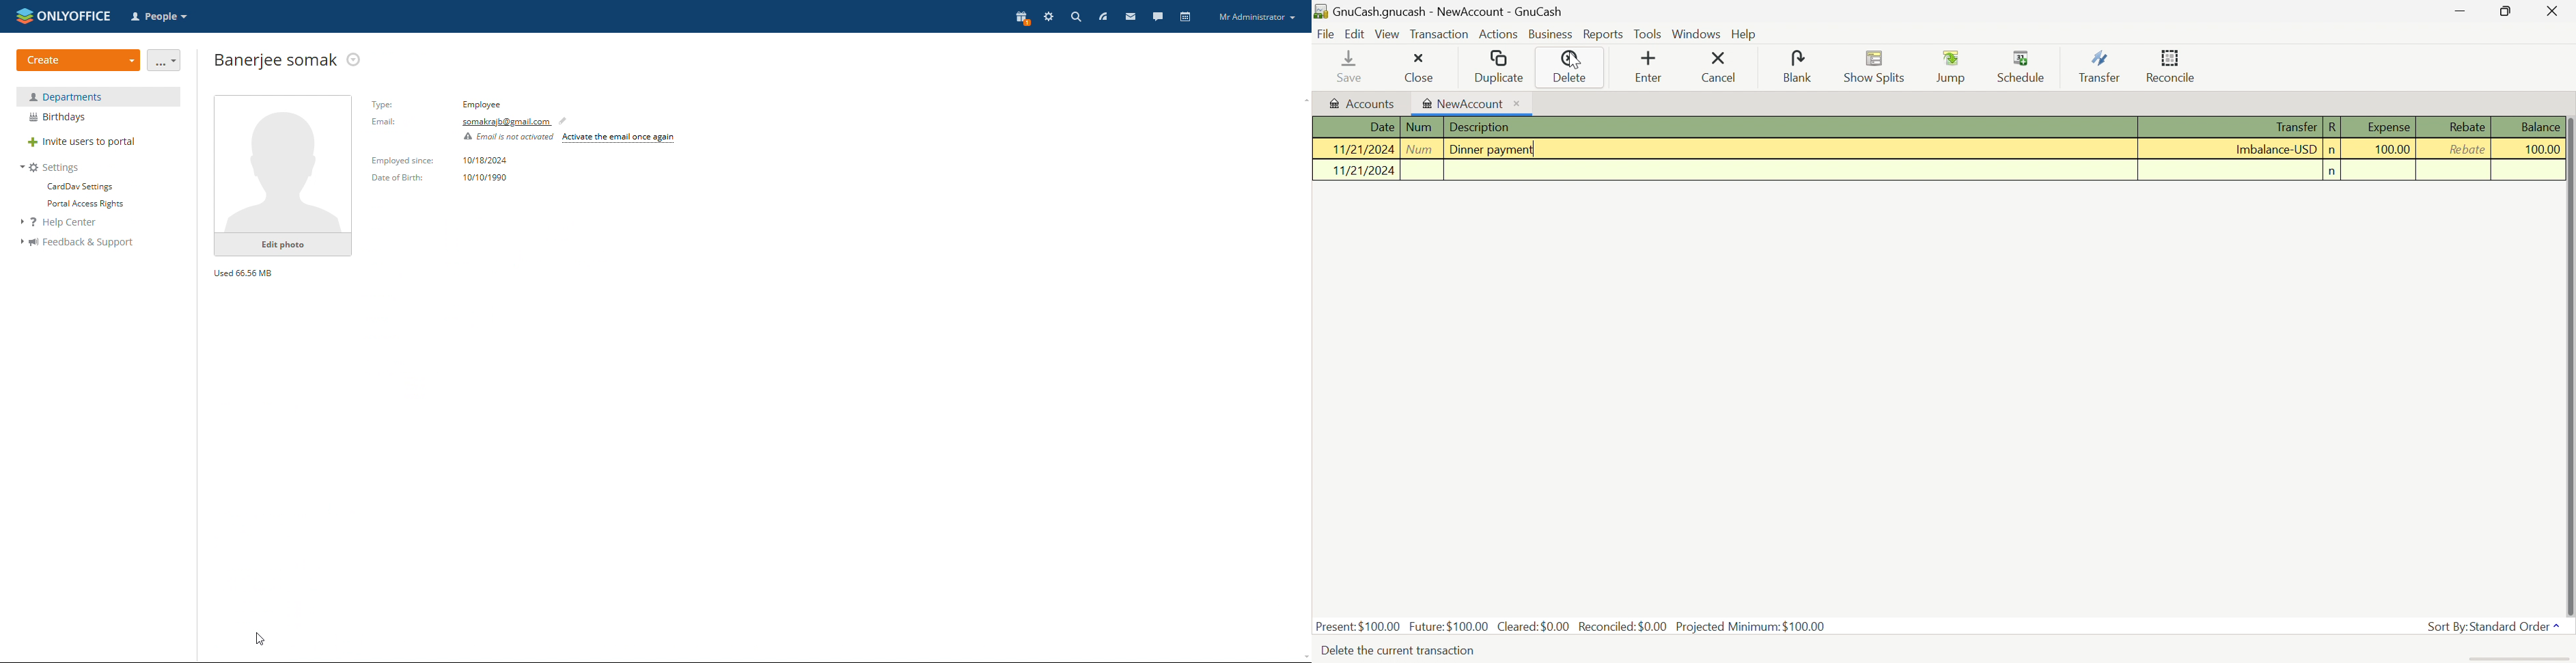 The image size is (2576, 672). Describe the element at coordinates (2025, 65) in the screenshot. I see `Schedule` at that location.